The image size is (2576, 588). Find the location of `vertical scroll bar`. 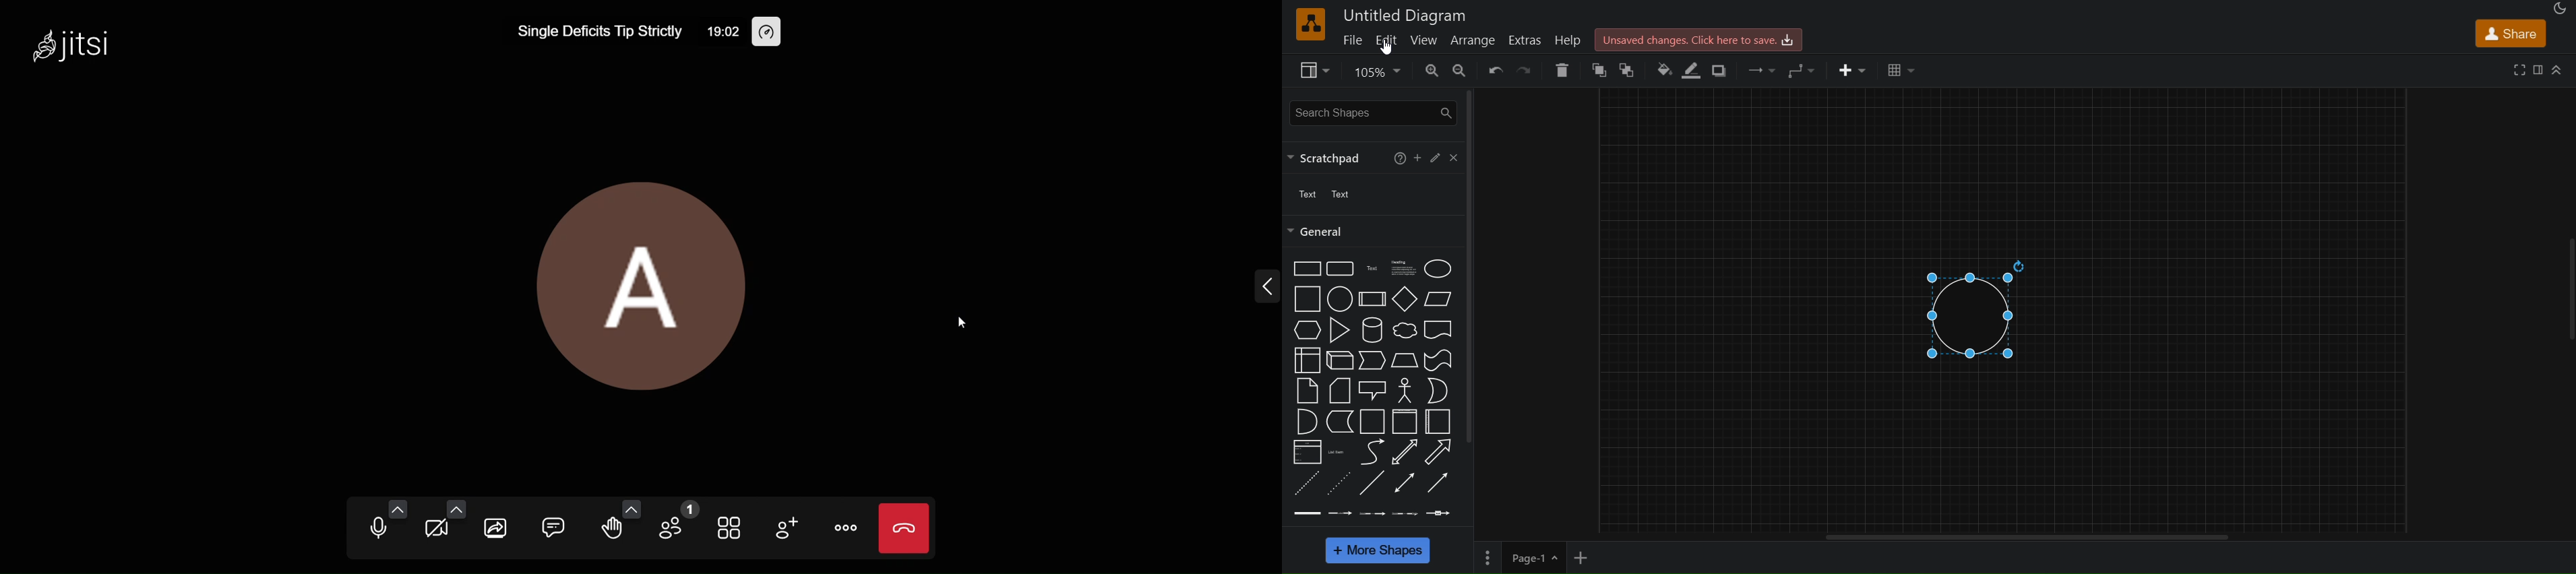

vertical scroll bar is located at coordinates (1470, 265).